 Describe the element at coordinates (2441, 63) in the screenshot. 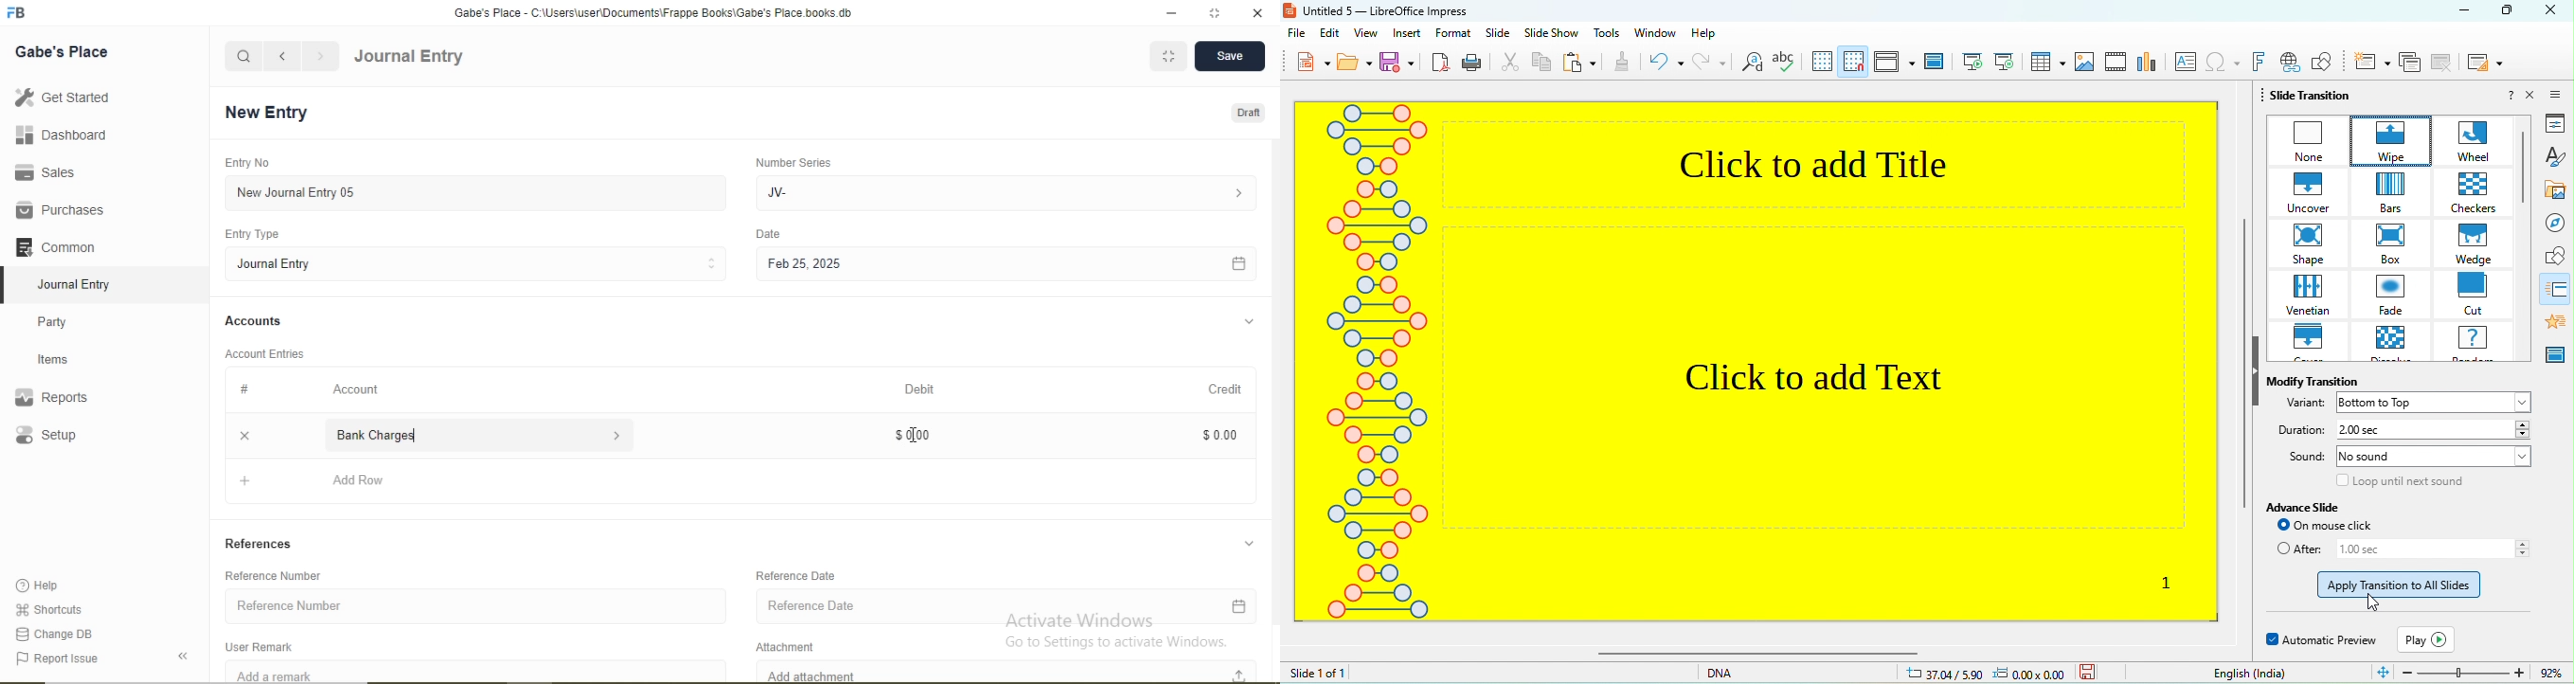

I see `delete slide` at that location.